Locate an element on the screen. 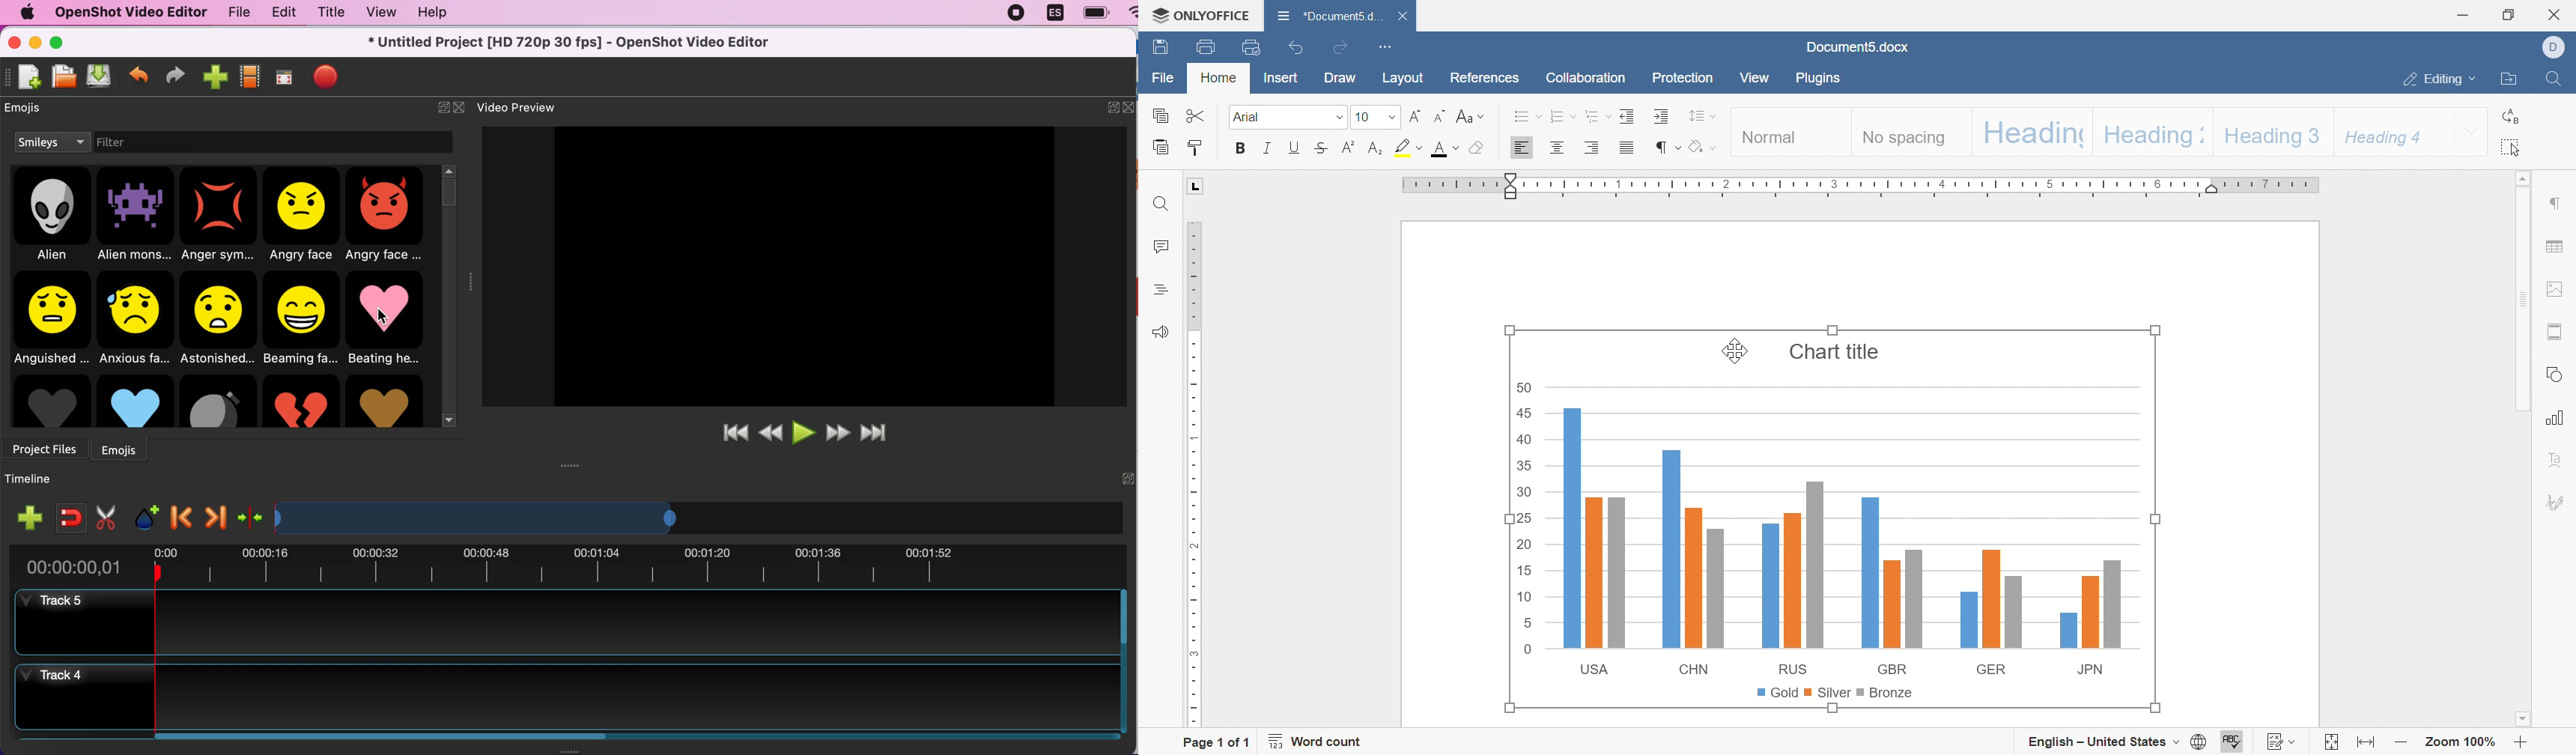 Image resolution: width=2576 pixels, height=756 pixels. layout is located at coordinates (1403, 79).